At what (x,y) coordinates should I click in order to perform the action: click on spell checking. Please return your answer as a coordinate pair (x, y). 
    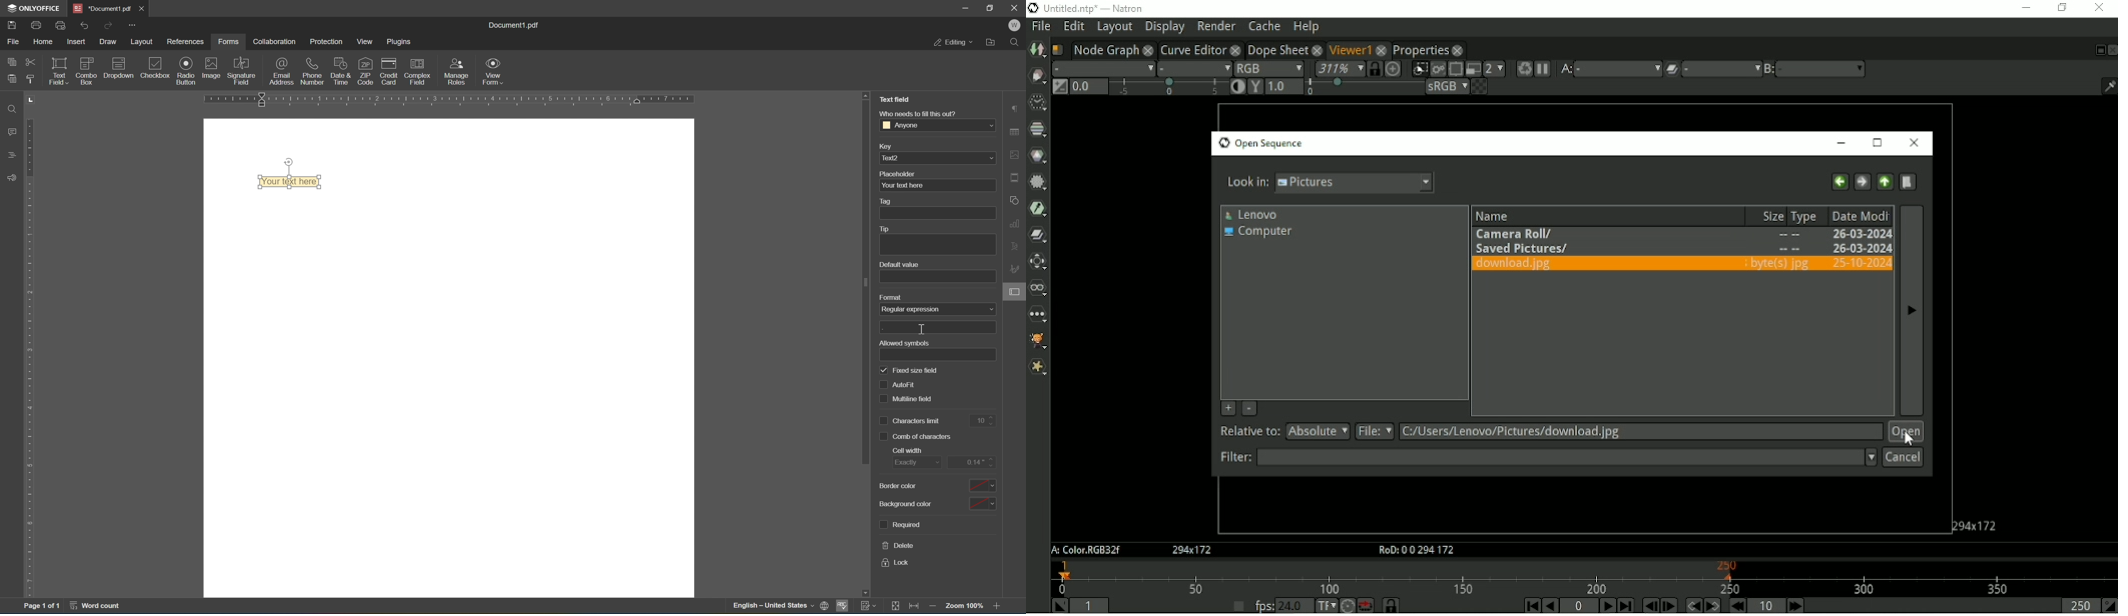
    Looking at the image, I should click on (843, 606).